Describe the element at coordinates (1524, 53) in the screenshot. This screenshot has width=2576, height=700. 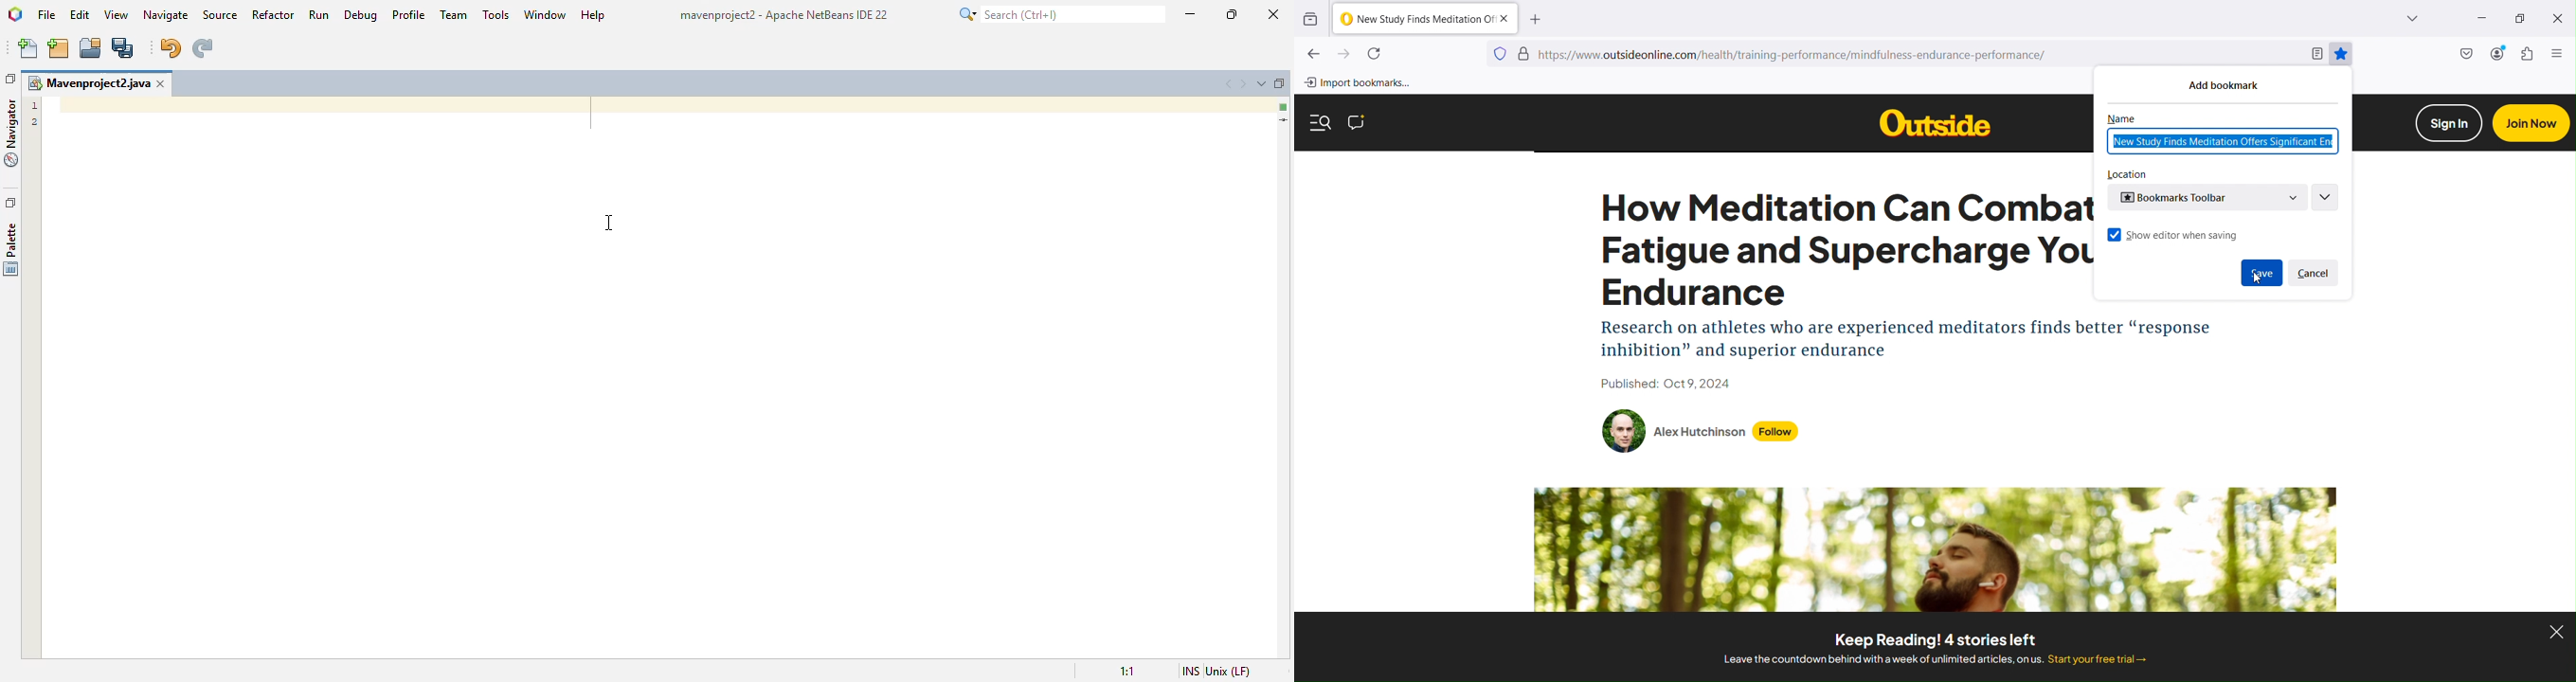
I see `Site verification status` at that location.